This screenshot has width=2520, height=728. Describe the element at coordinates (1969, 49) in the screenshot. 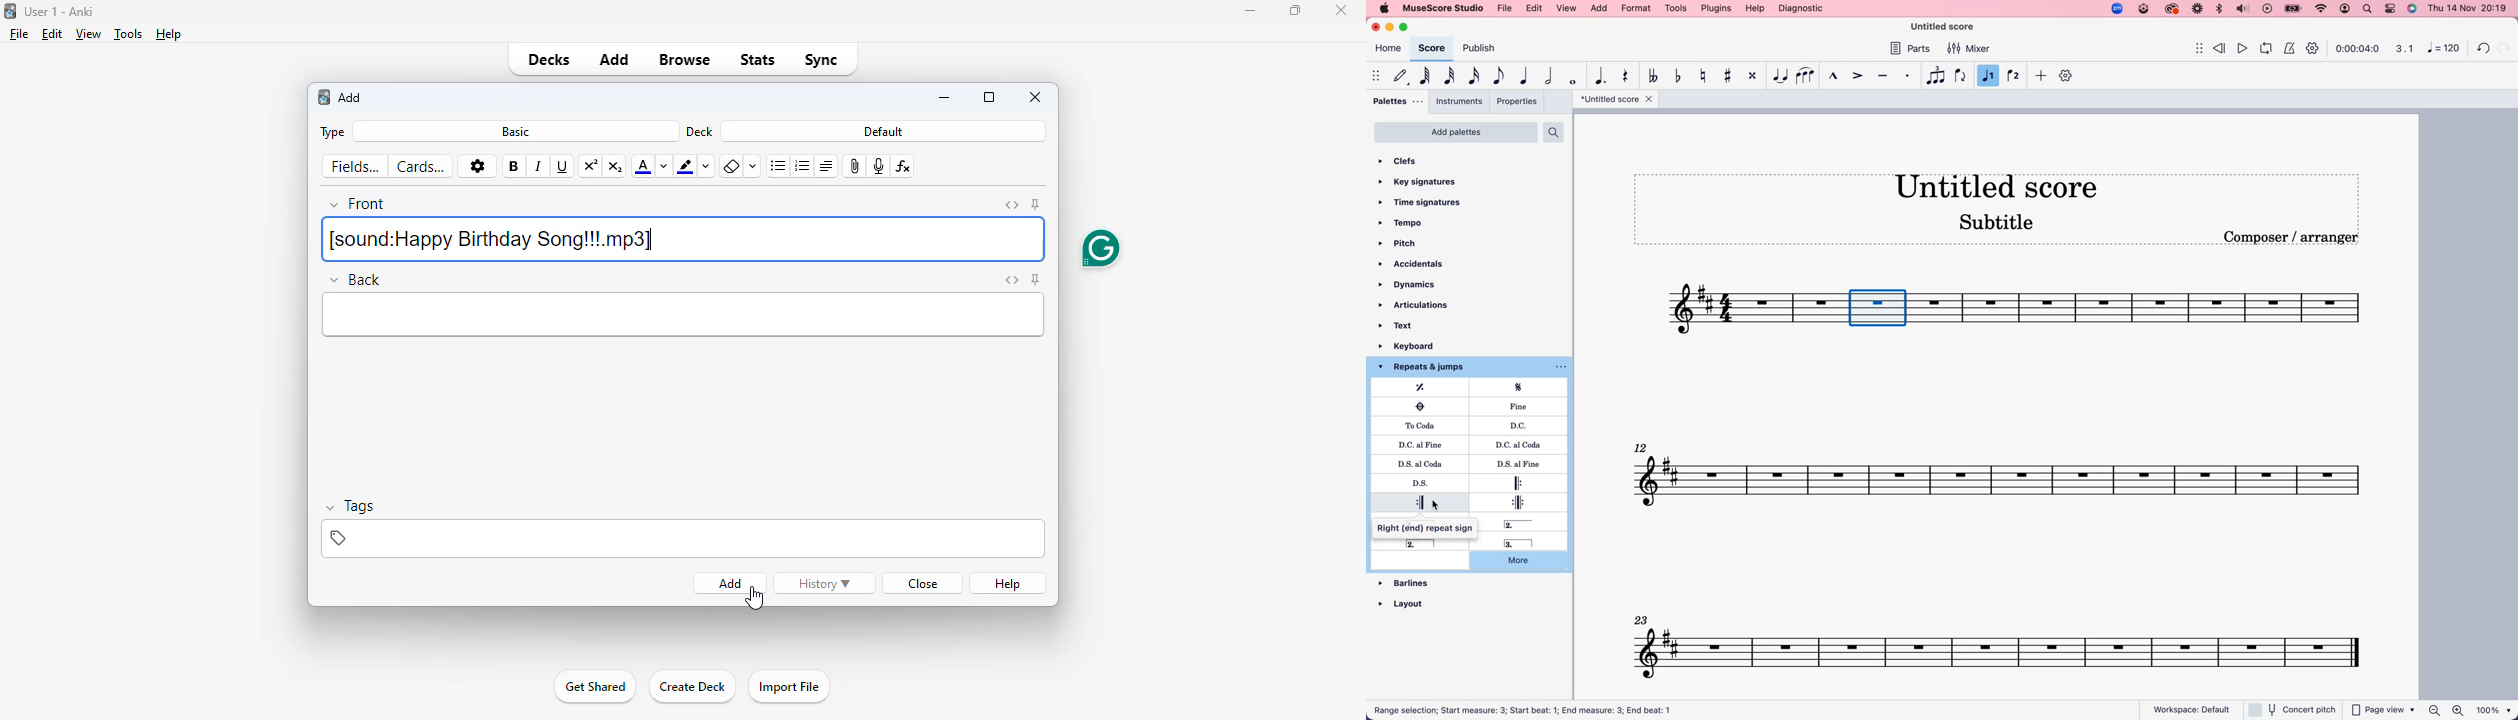

I see `mixer` at that location.